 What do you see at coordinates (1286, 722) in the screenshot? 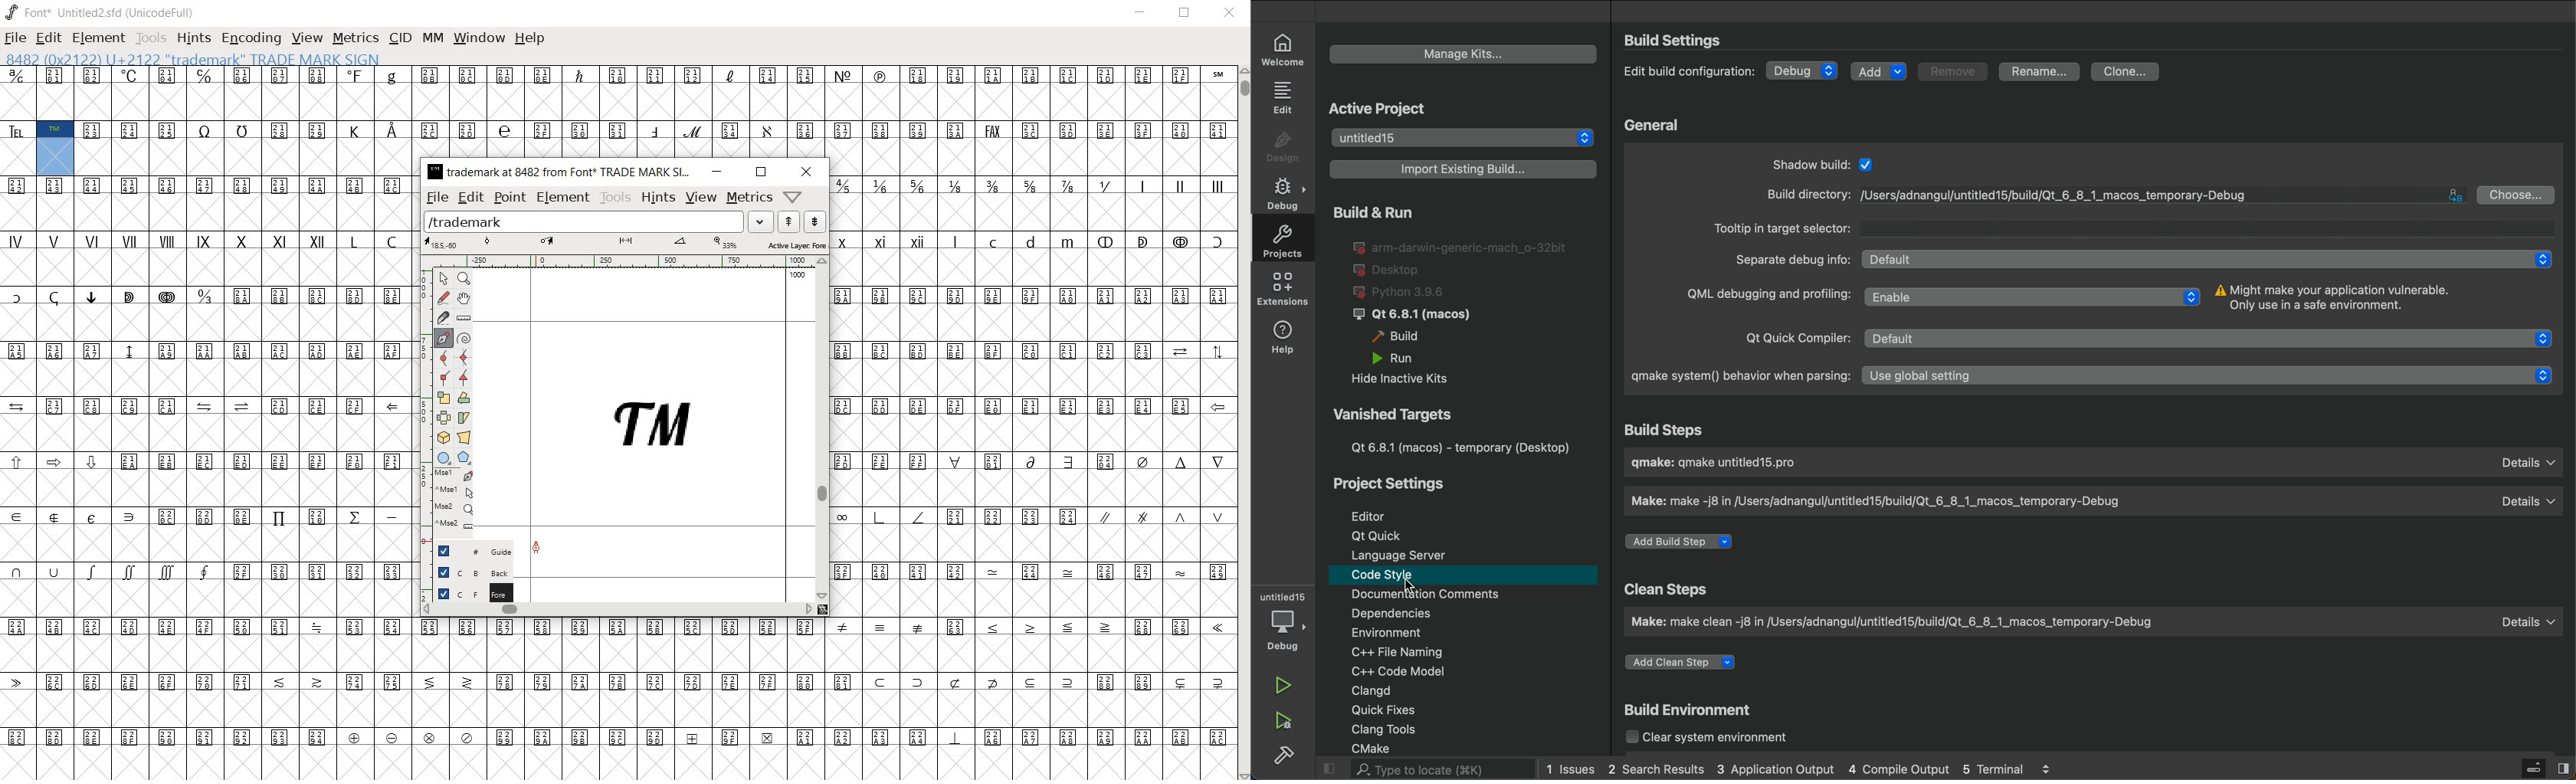
I see `run and debug` at bounding box center [1286, 722].